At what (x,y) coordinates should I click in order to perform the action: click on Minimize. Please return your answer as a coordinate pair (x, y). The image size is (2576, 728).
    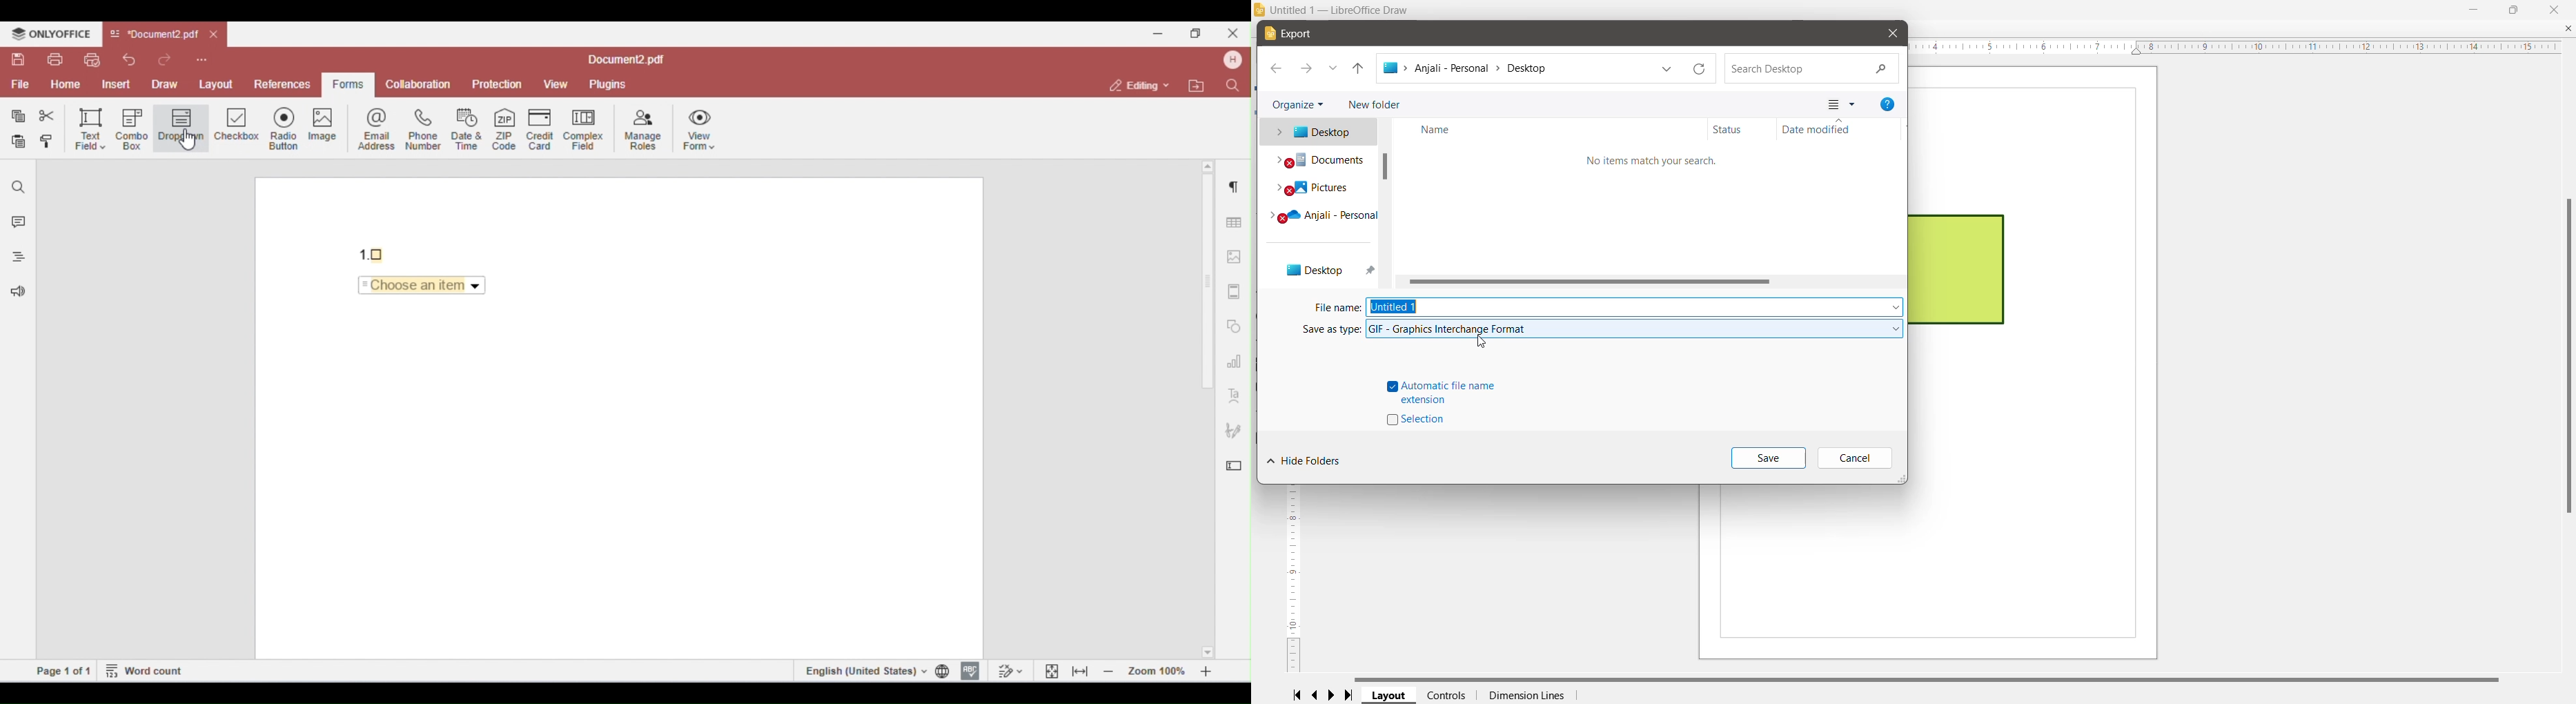
    Looking at the image, I should click on (2473, 8).